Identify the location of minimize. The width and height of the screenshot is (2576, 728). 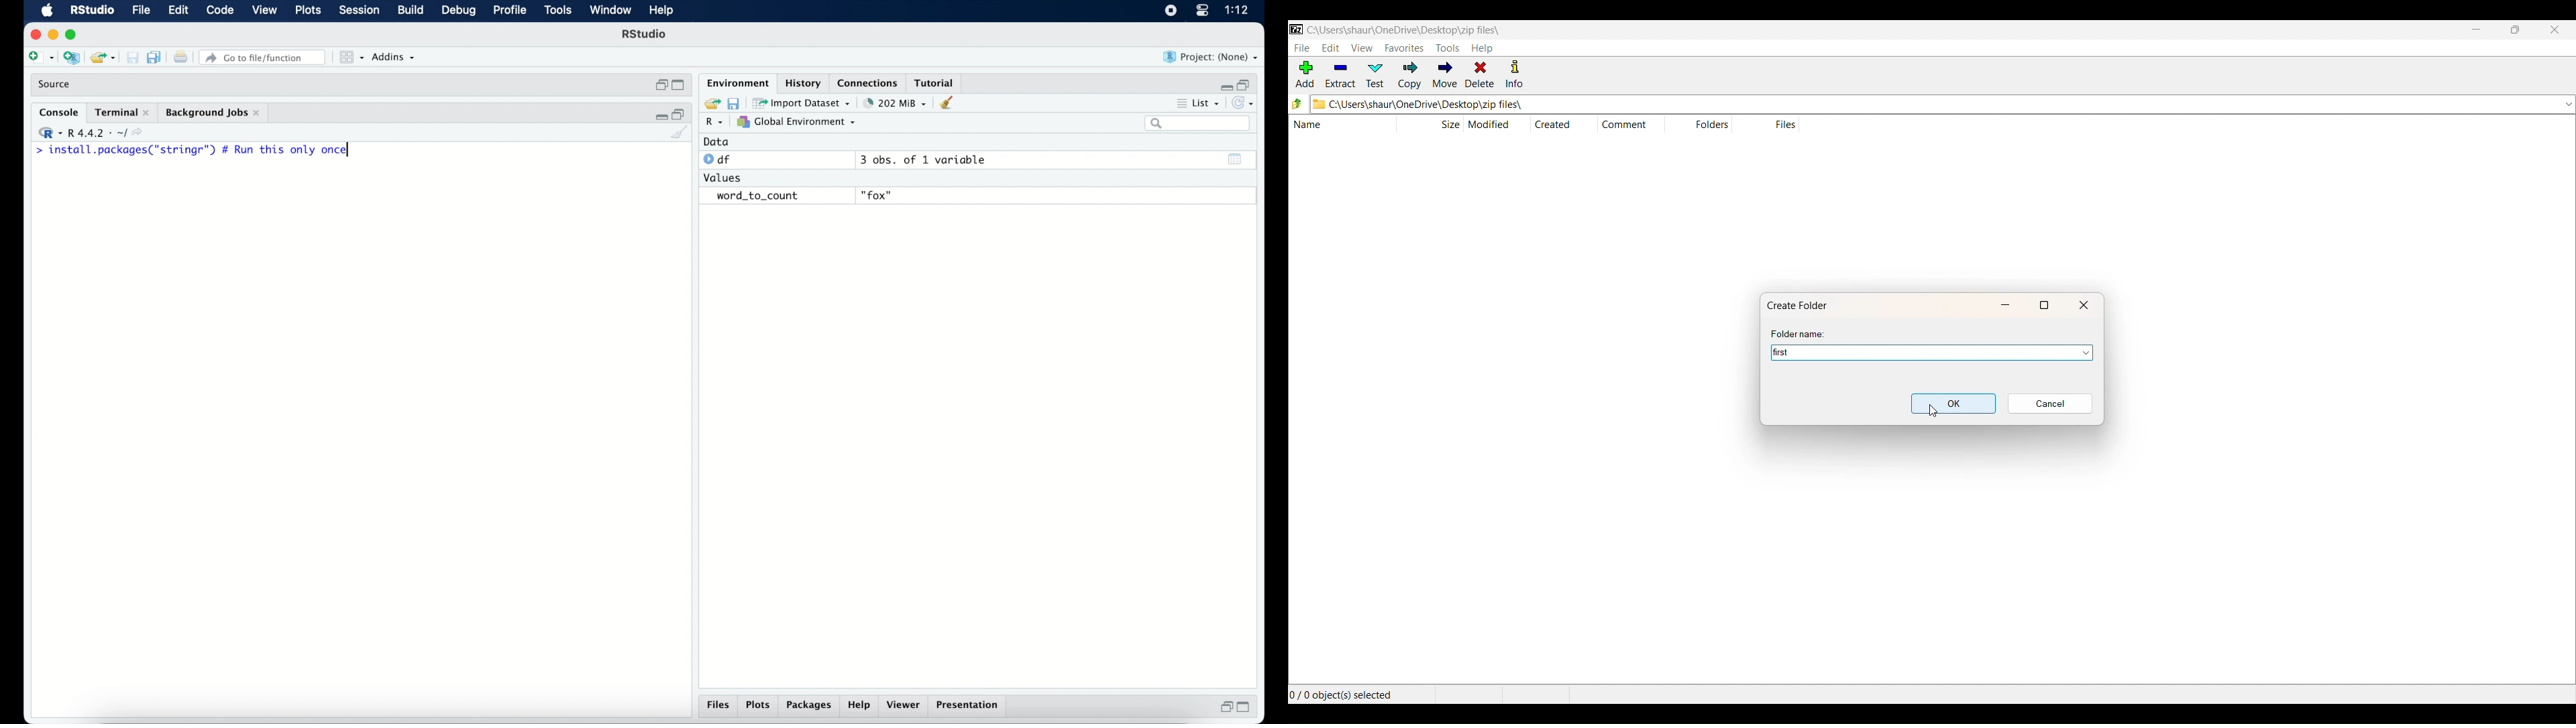
(659, 115).